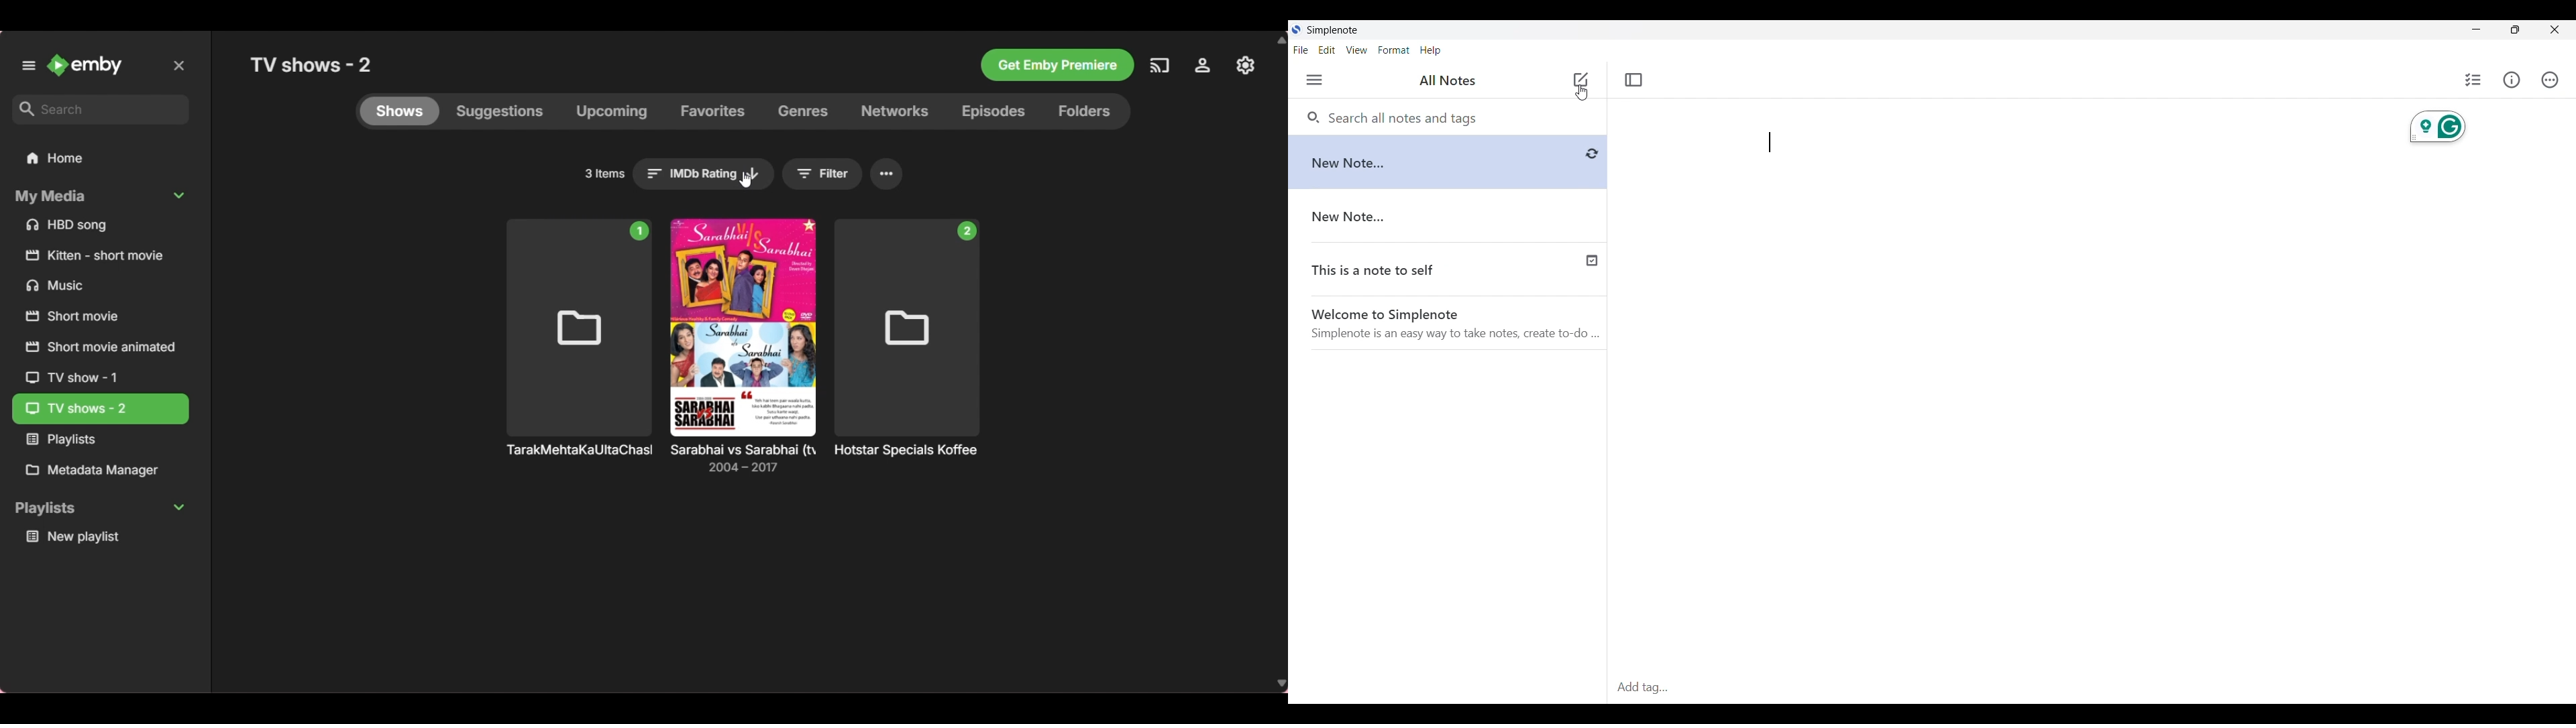 Image resolution: width=2576 pixels, height=728 pixels. What do you see at coordinates (1407, 118) in the screenshot?
I see `Search all notes and tags` at bounding box center [1407, 118].